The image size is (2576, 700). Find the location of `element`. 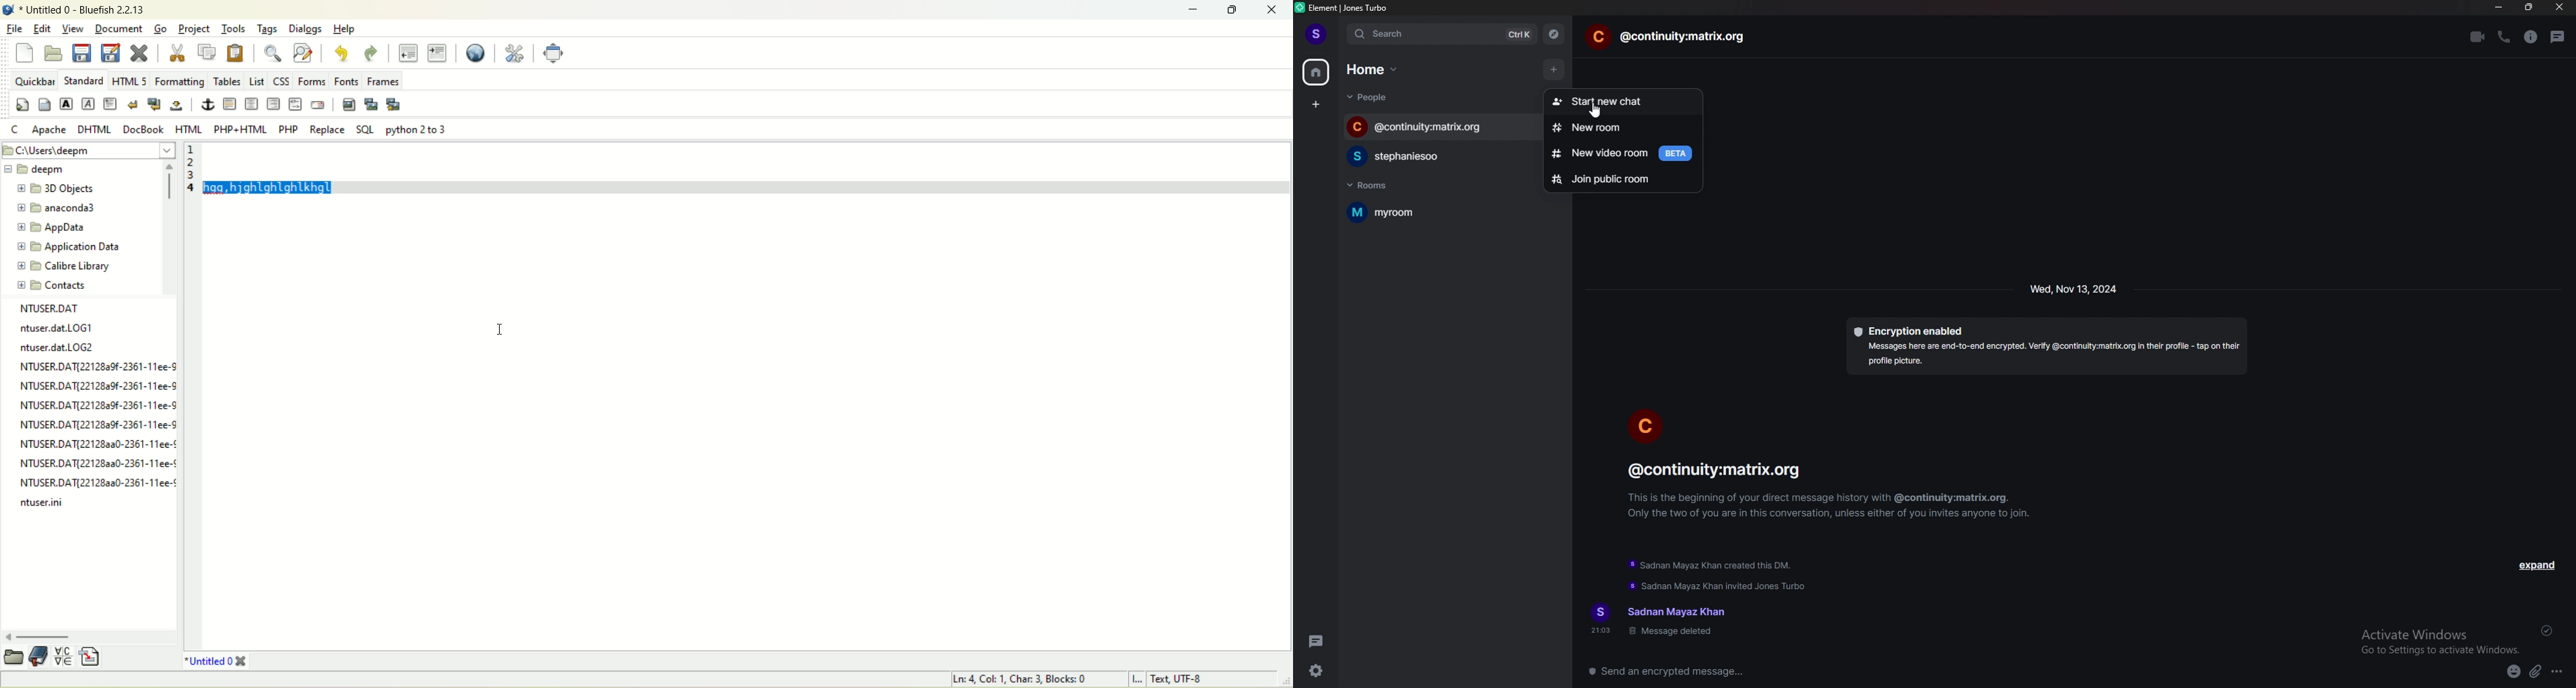

element is located at coordinates (1348, 7).